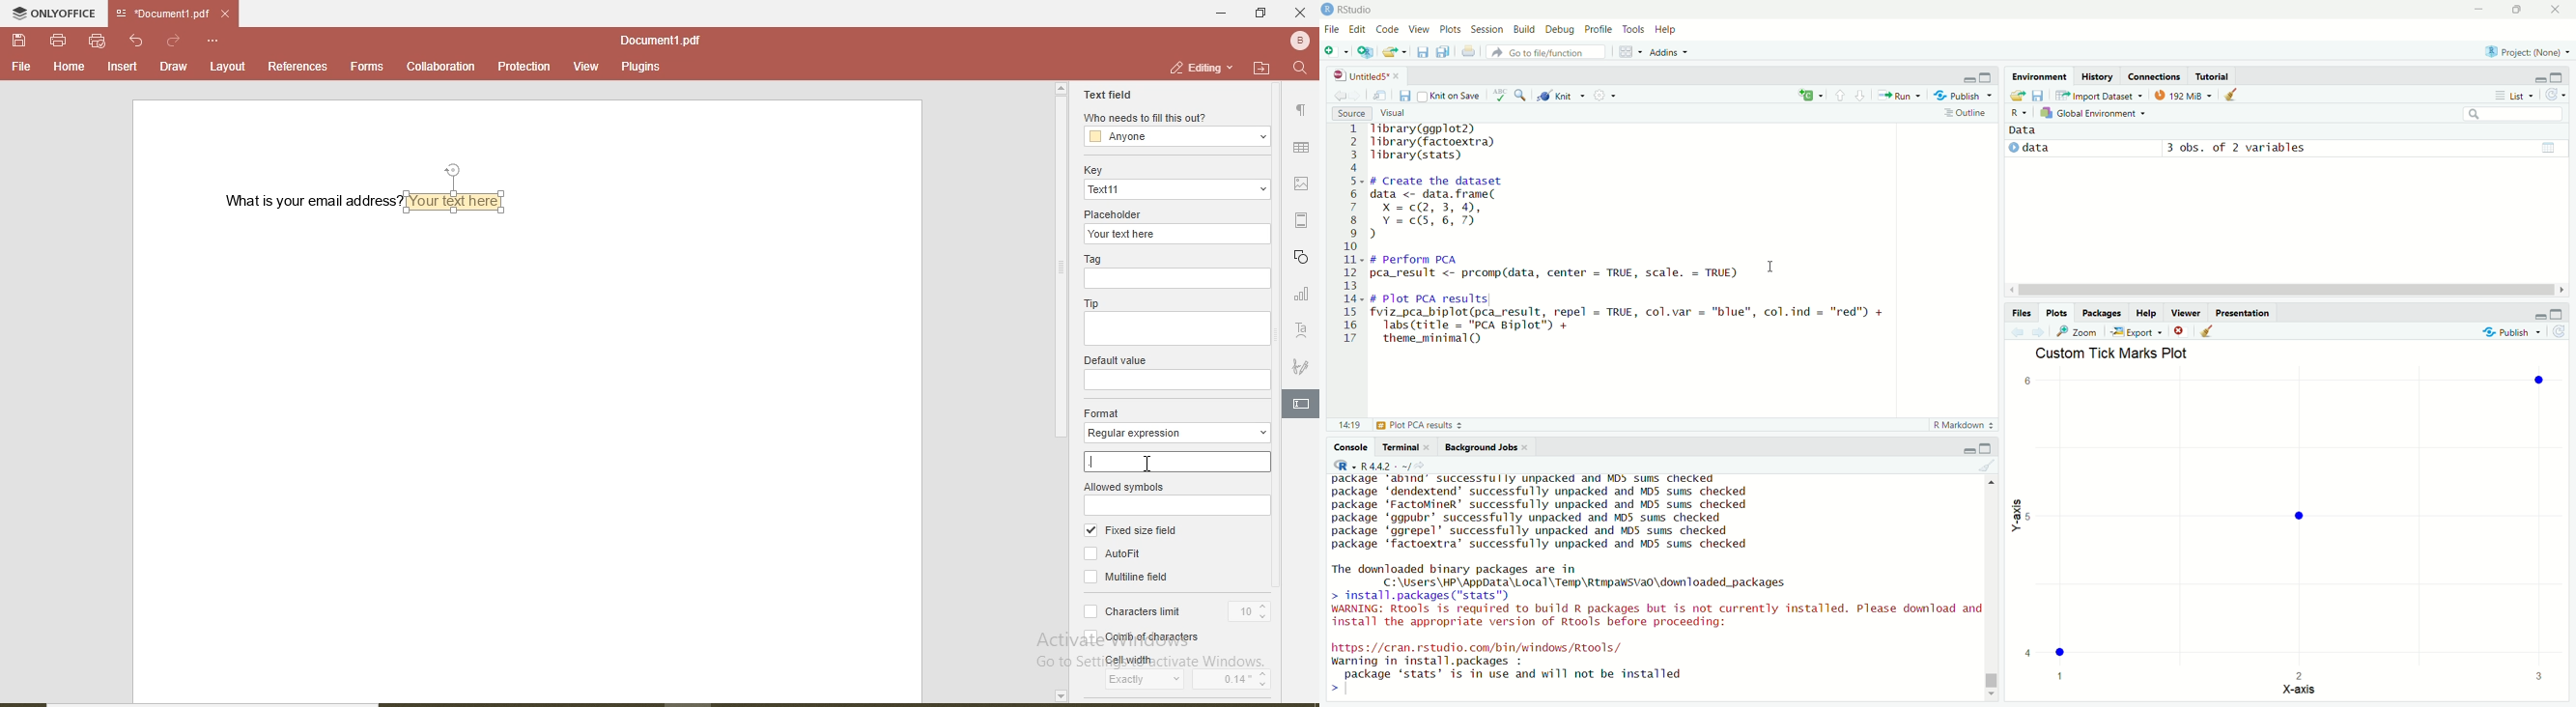  What do you see at coordinates (1561, 30) in the screenshot?
I see `Debug` at bounding box center [1561, 30].